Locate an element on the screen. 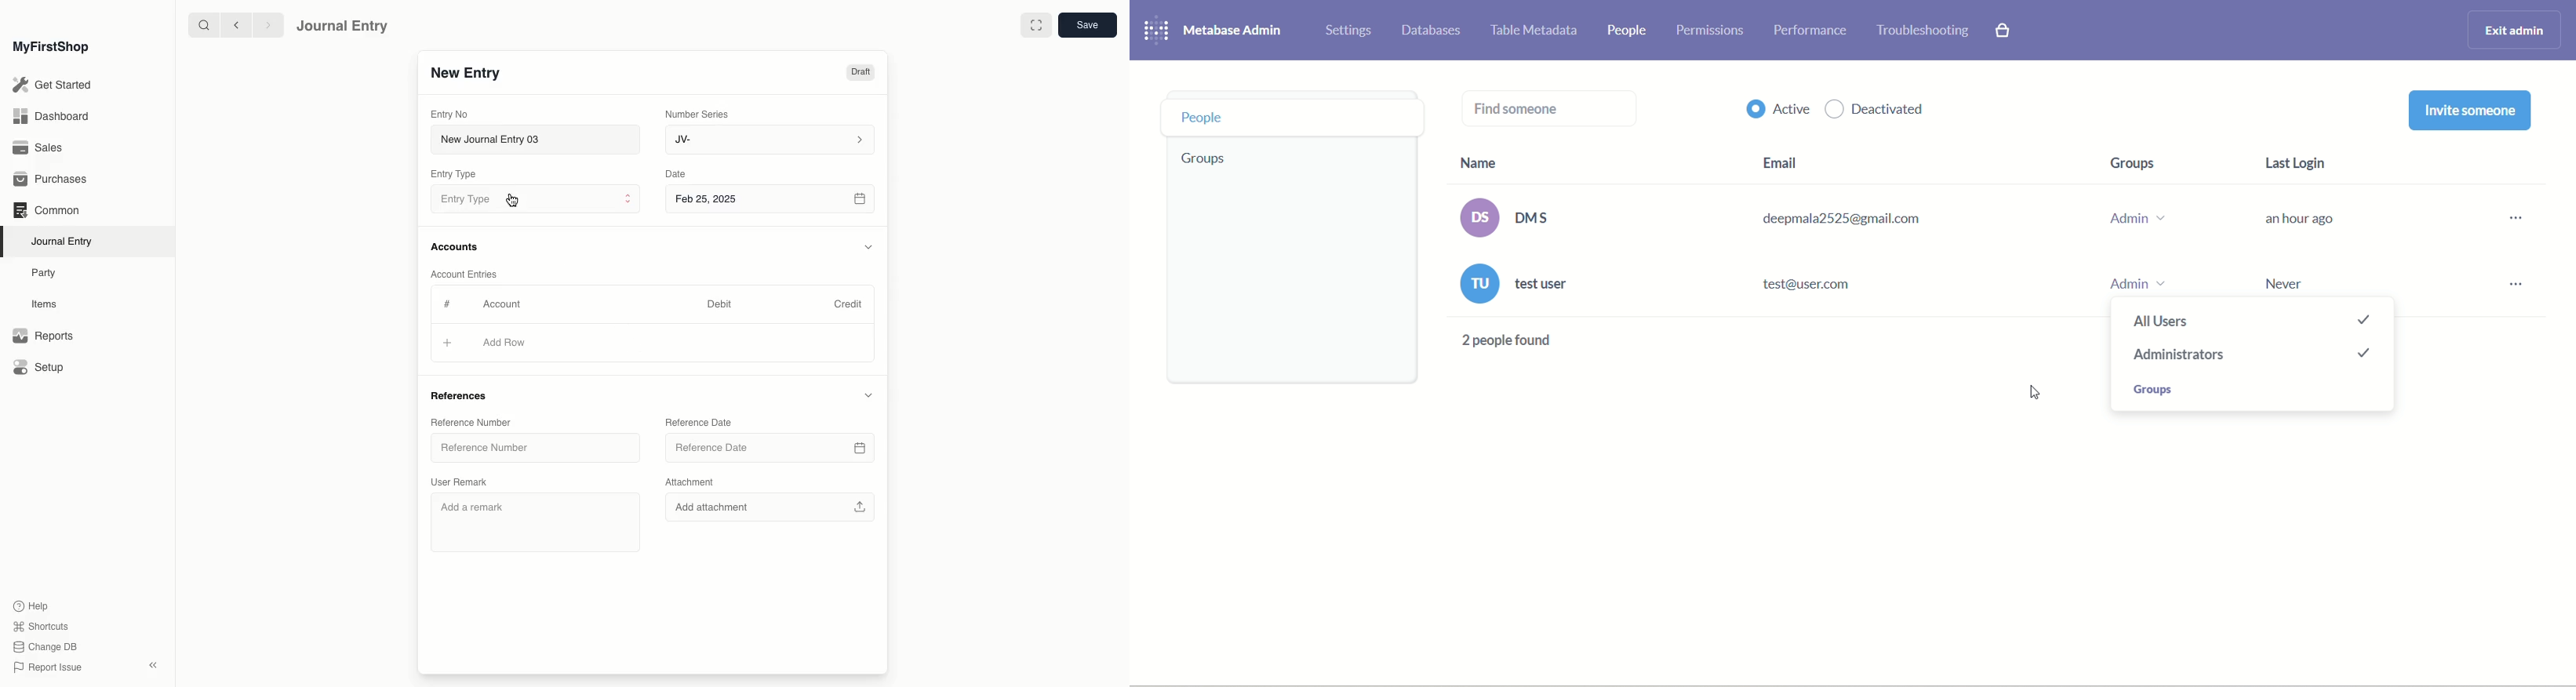 Image resolution: width=2576 pixels, height=700 pixels. backward < is located at coordinates (232, 25).